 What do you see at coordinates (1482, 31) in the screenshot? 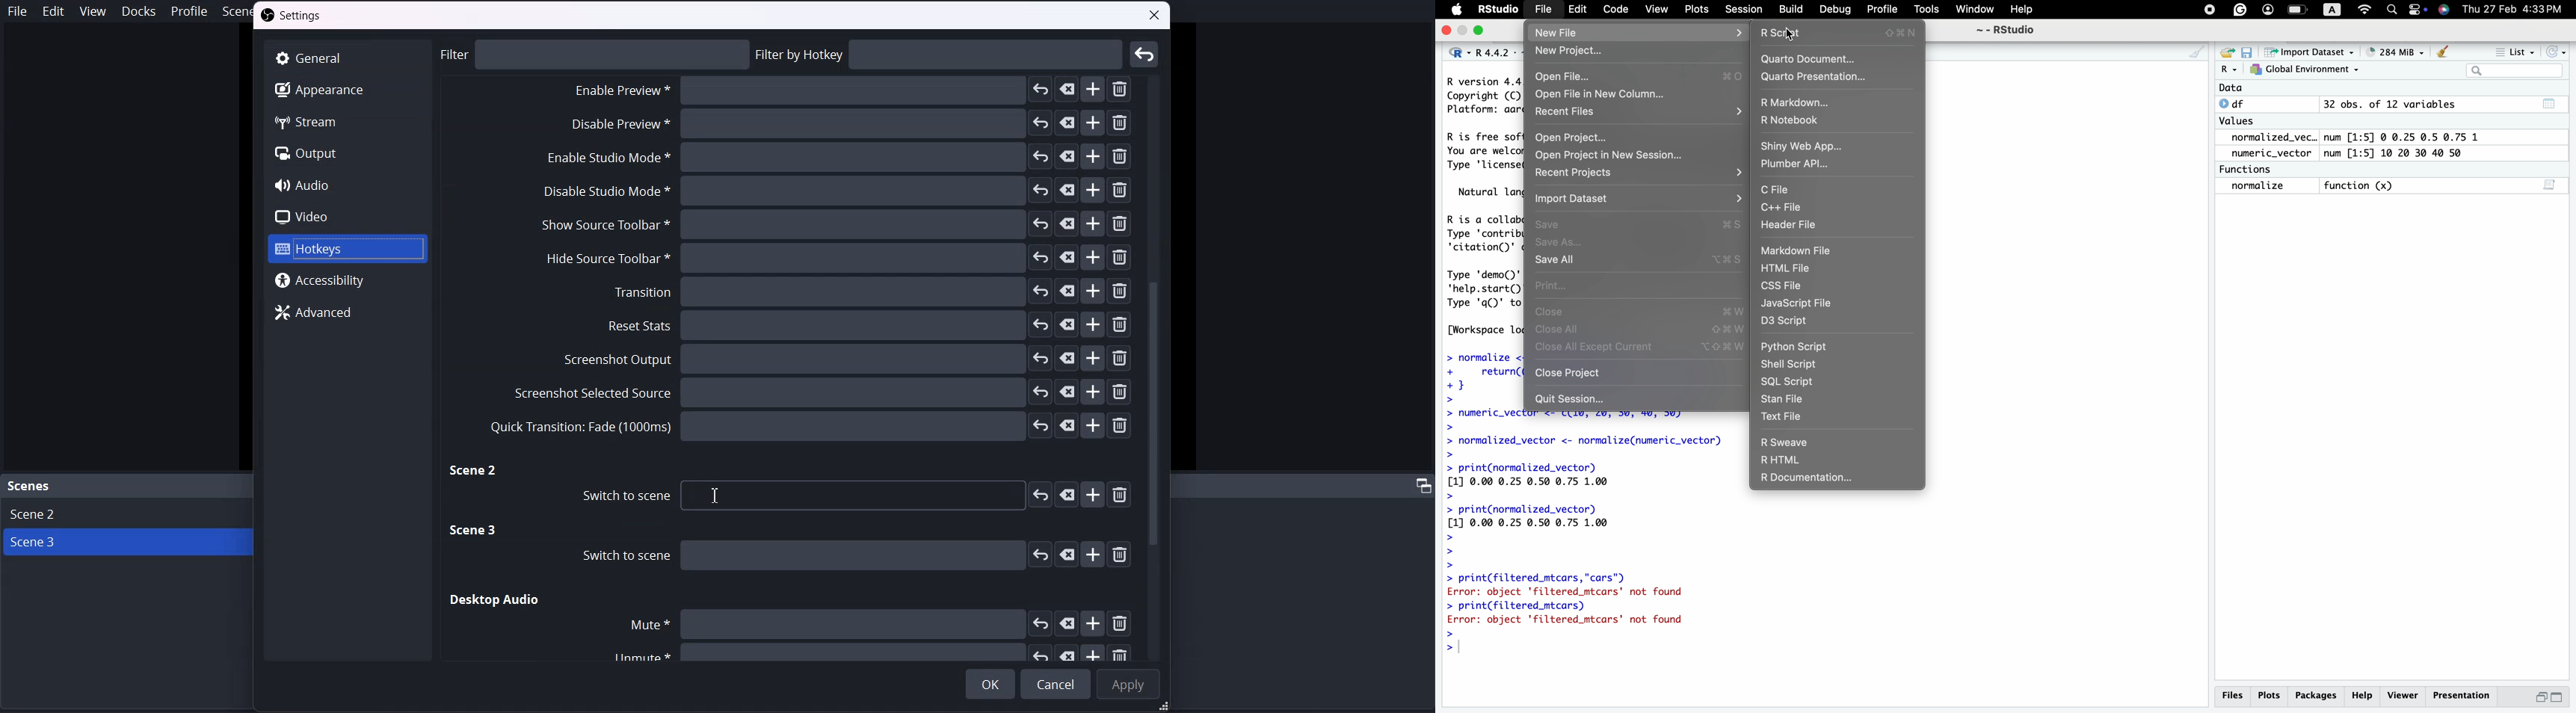
I see `open` at bounding box center [1482, 31].